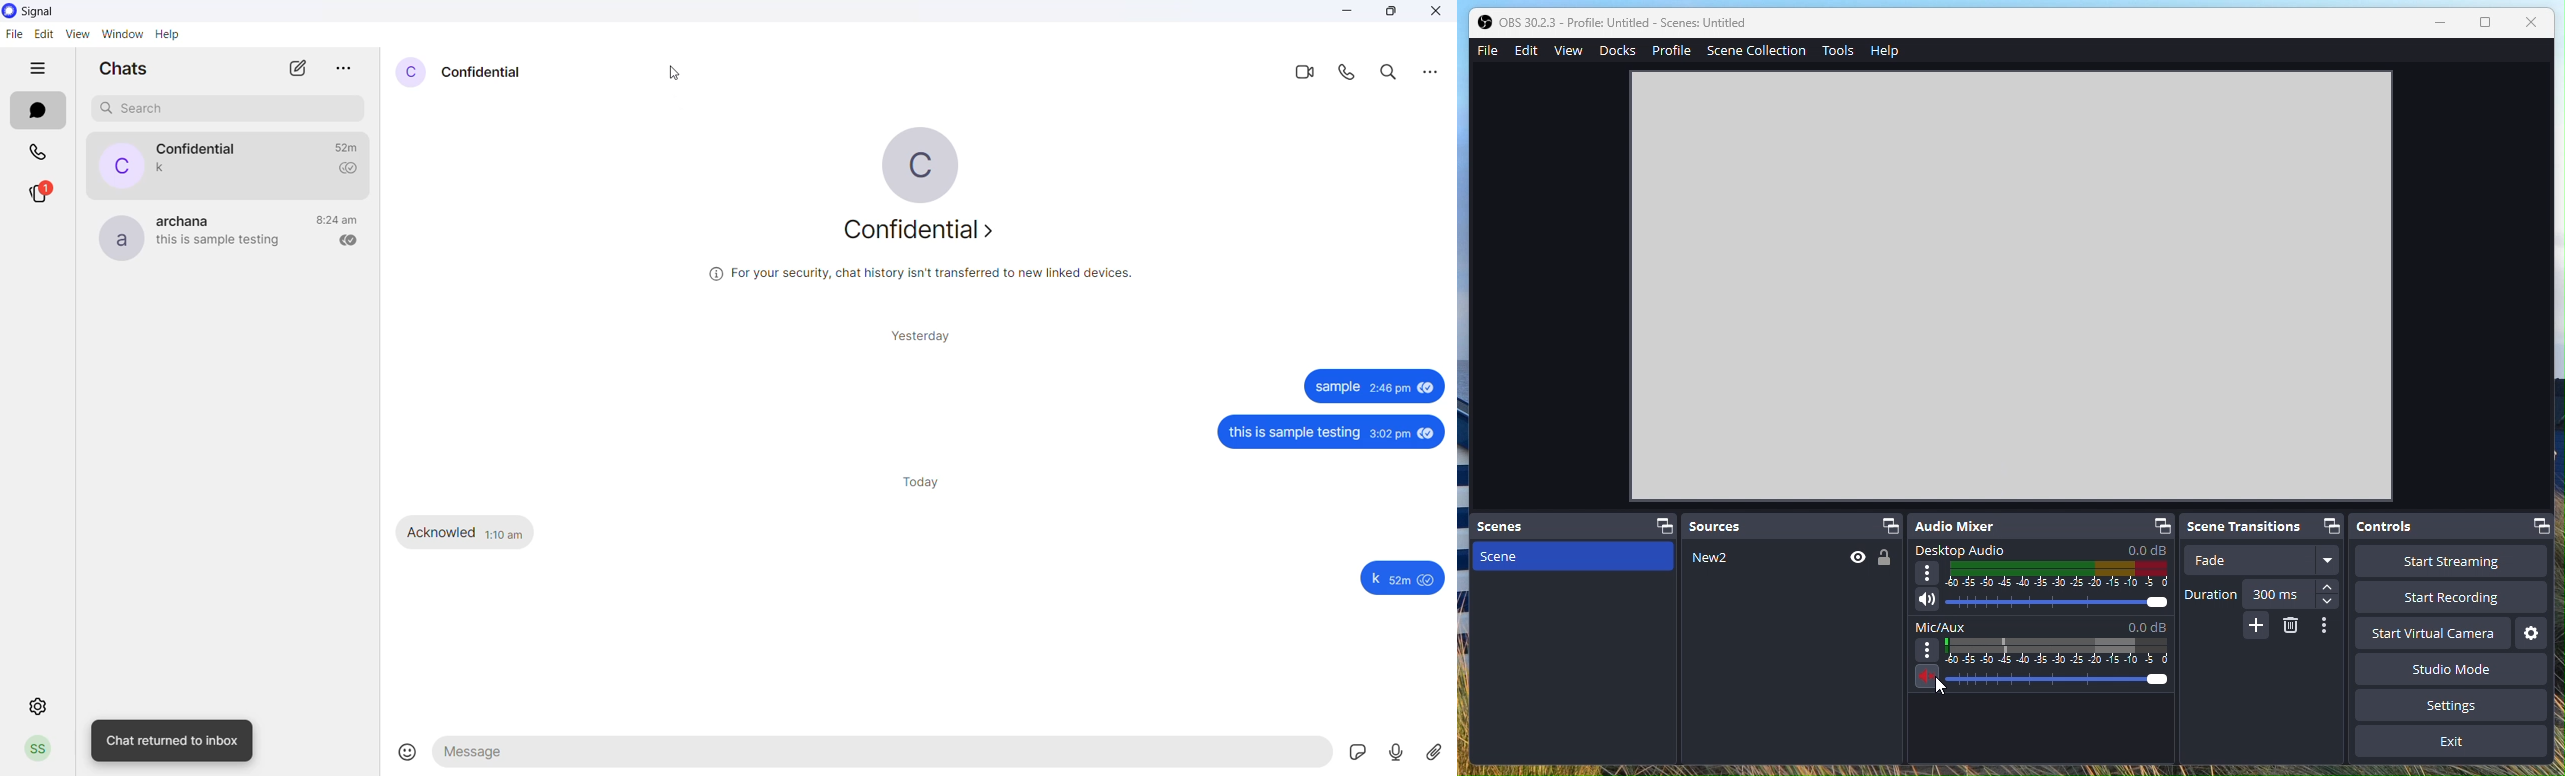 Image resolution: width=2576 pixels, height=784 pixels. What do you see at coordinates (2487, 25) in the screenshot?
I see `Box` at bounding box center [2487, 25].